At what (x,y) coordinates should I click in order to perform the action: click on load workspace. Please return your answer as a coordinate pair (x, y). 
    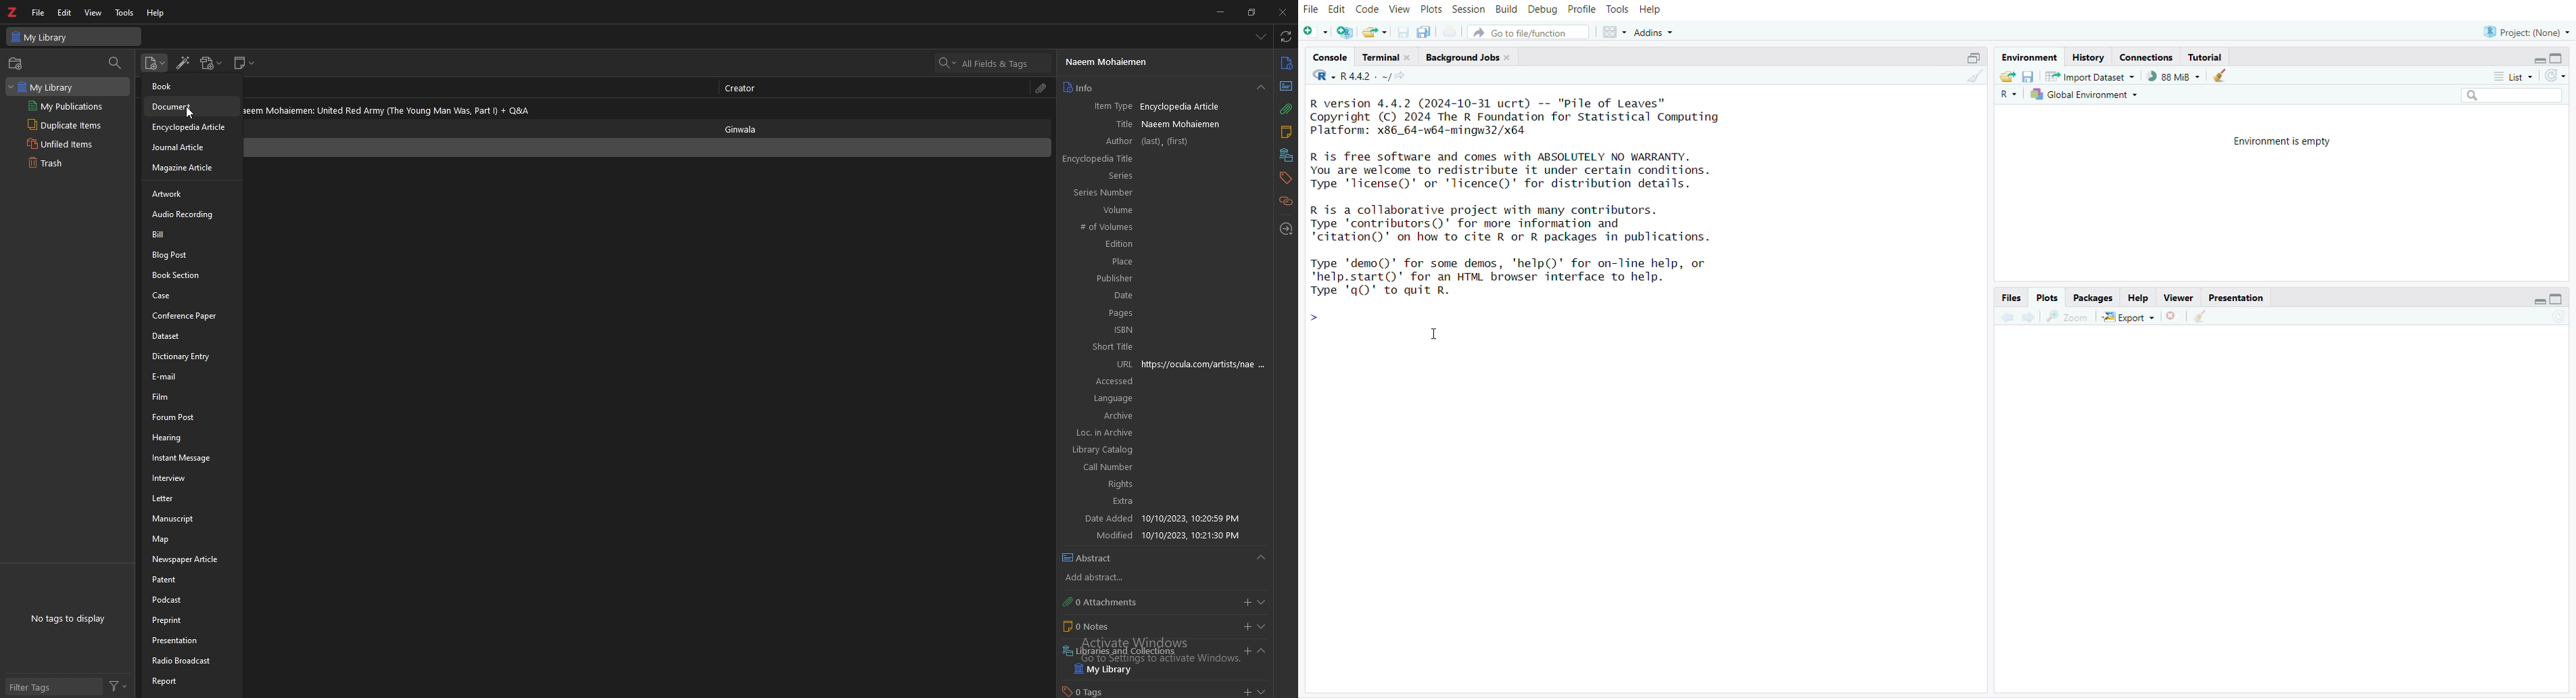
    Looking at the image, I should click on (2007, 76).